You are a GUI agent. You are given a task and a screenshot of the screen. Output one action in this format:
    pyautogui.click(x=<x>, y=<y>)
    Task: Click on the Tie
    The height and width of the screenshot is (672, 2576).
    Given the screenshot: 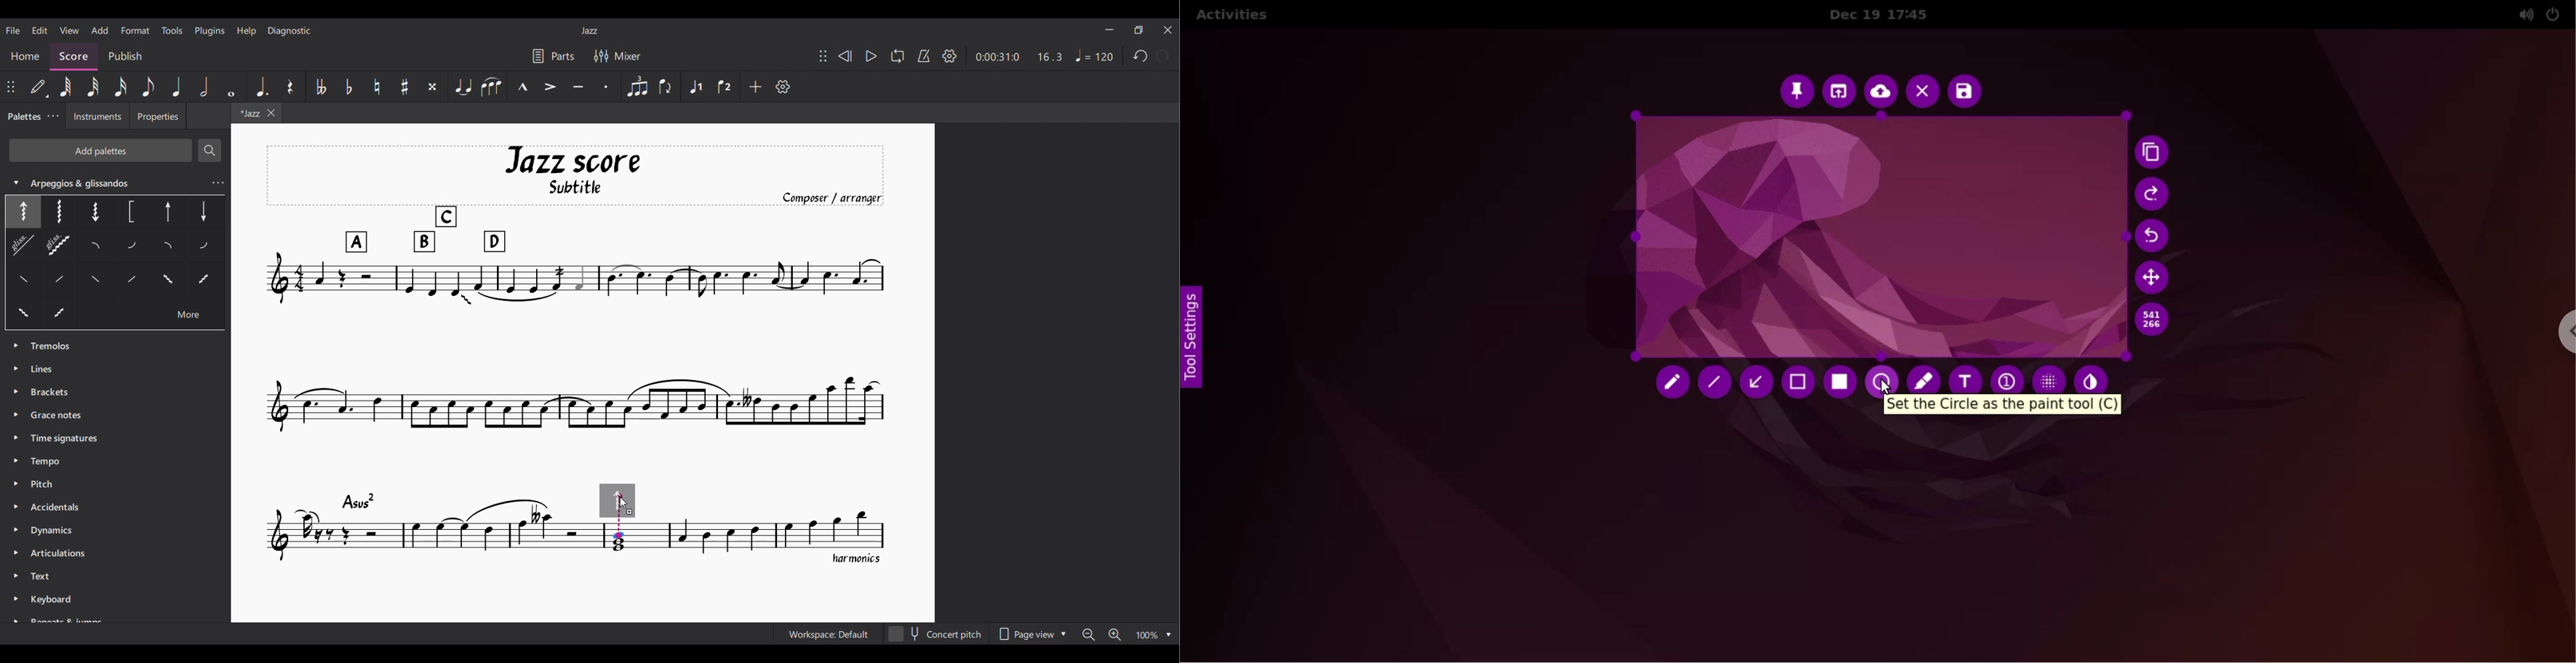 What is the action you would take?
    pyautogui.click(x=462, y=87)
    